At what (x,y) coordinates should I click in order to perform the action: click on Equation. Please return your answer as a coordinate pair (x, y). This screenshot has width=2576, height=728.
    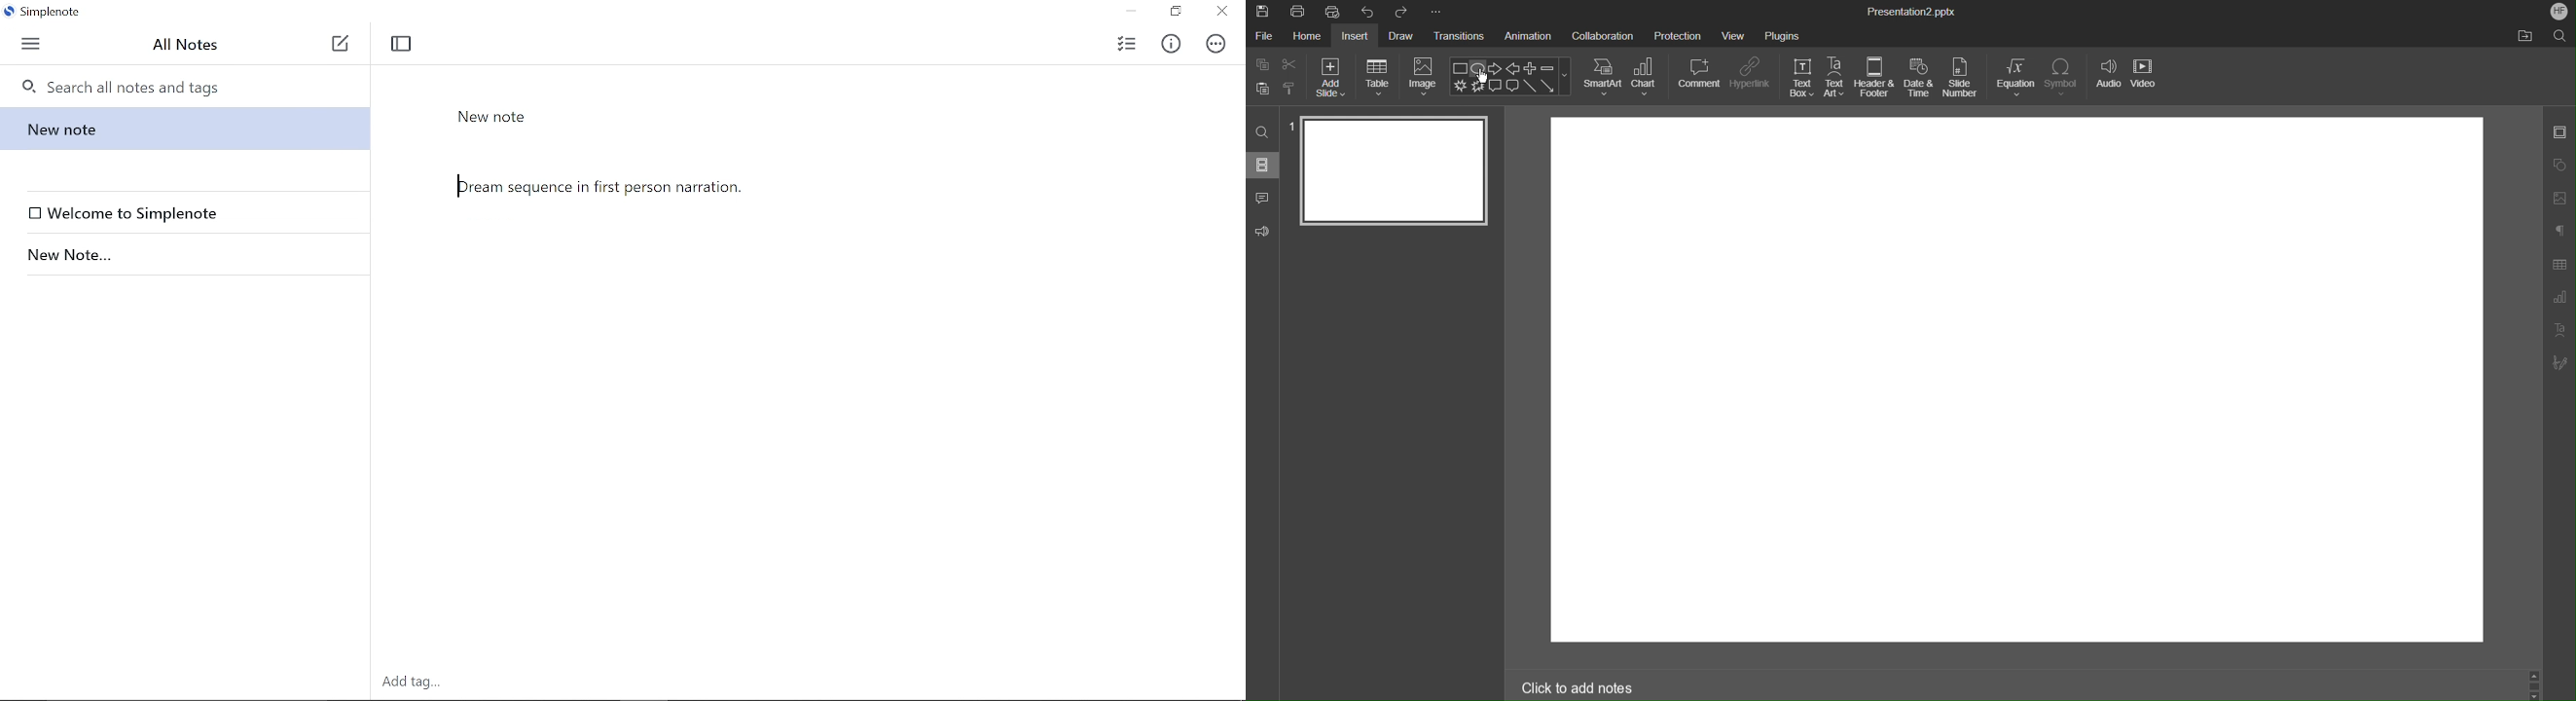
    Looking at the image, I should click on (2016, 78).